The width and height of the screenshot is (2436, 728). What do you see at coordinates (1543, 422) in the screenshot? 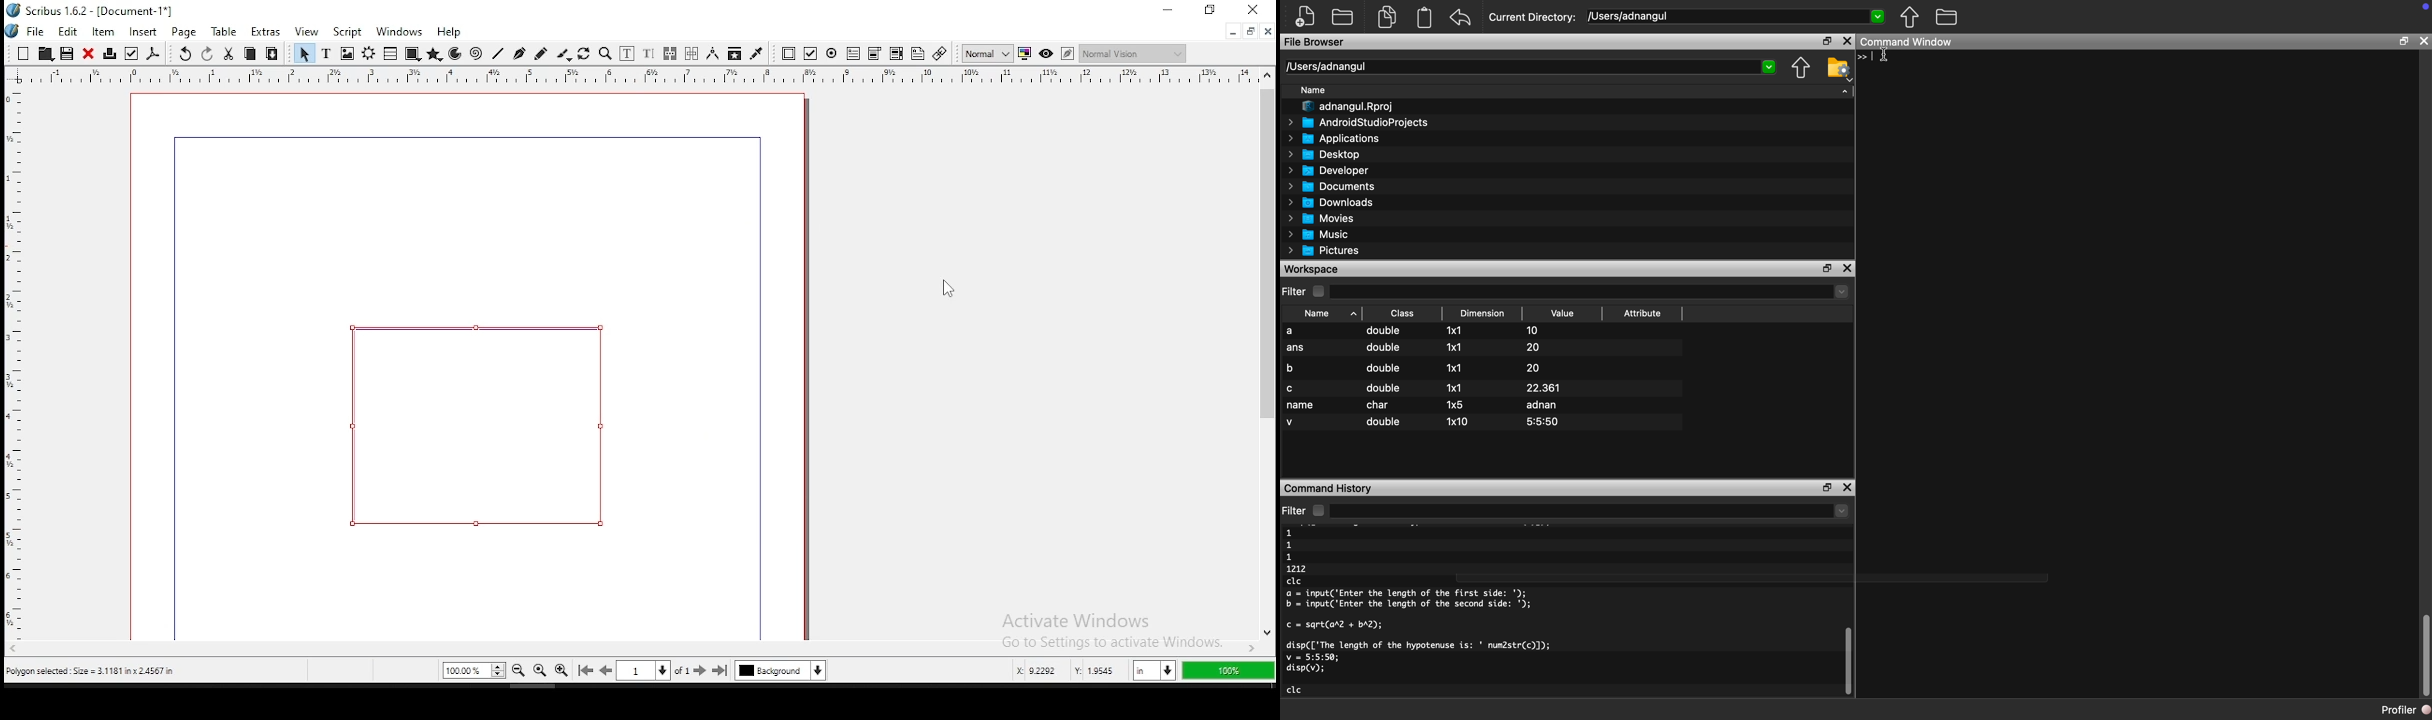
I see `5:5:50` at bounding box center [1543, 422].